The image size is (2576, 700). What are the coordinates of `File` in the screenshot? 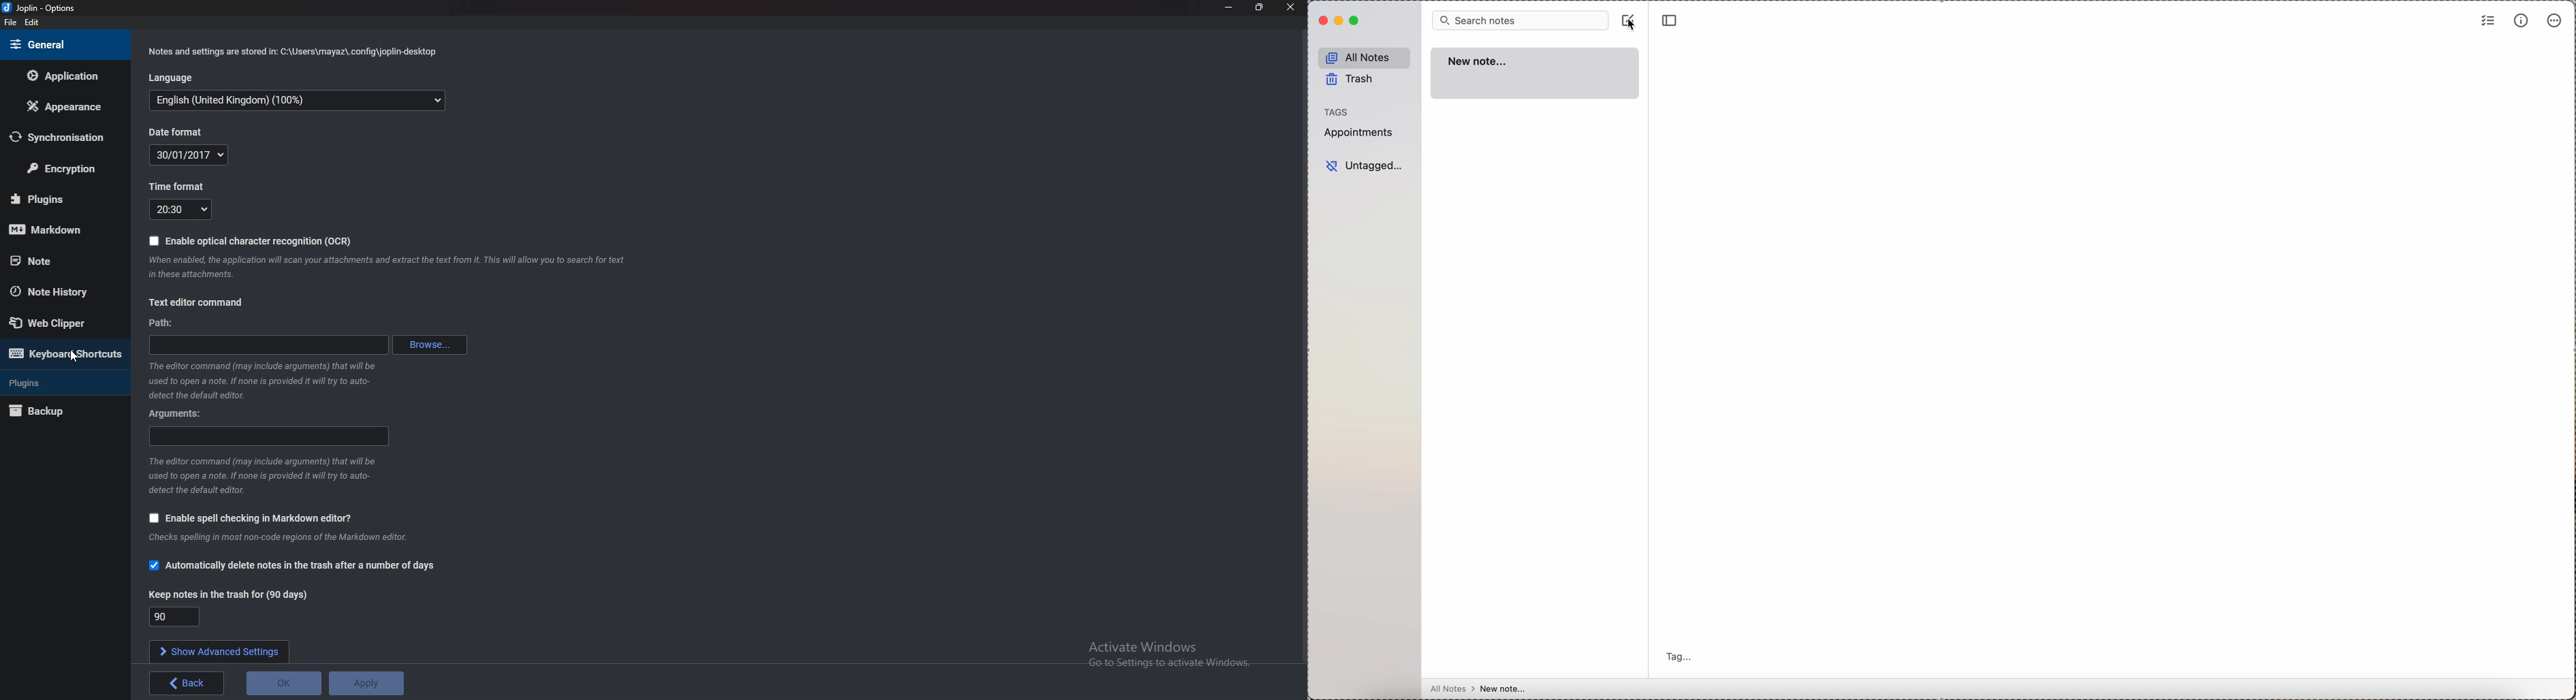 It's located at (10, 22).